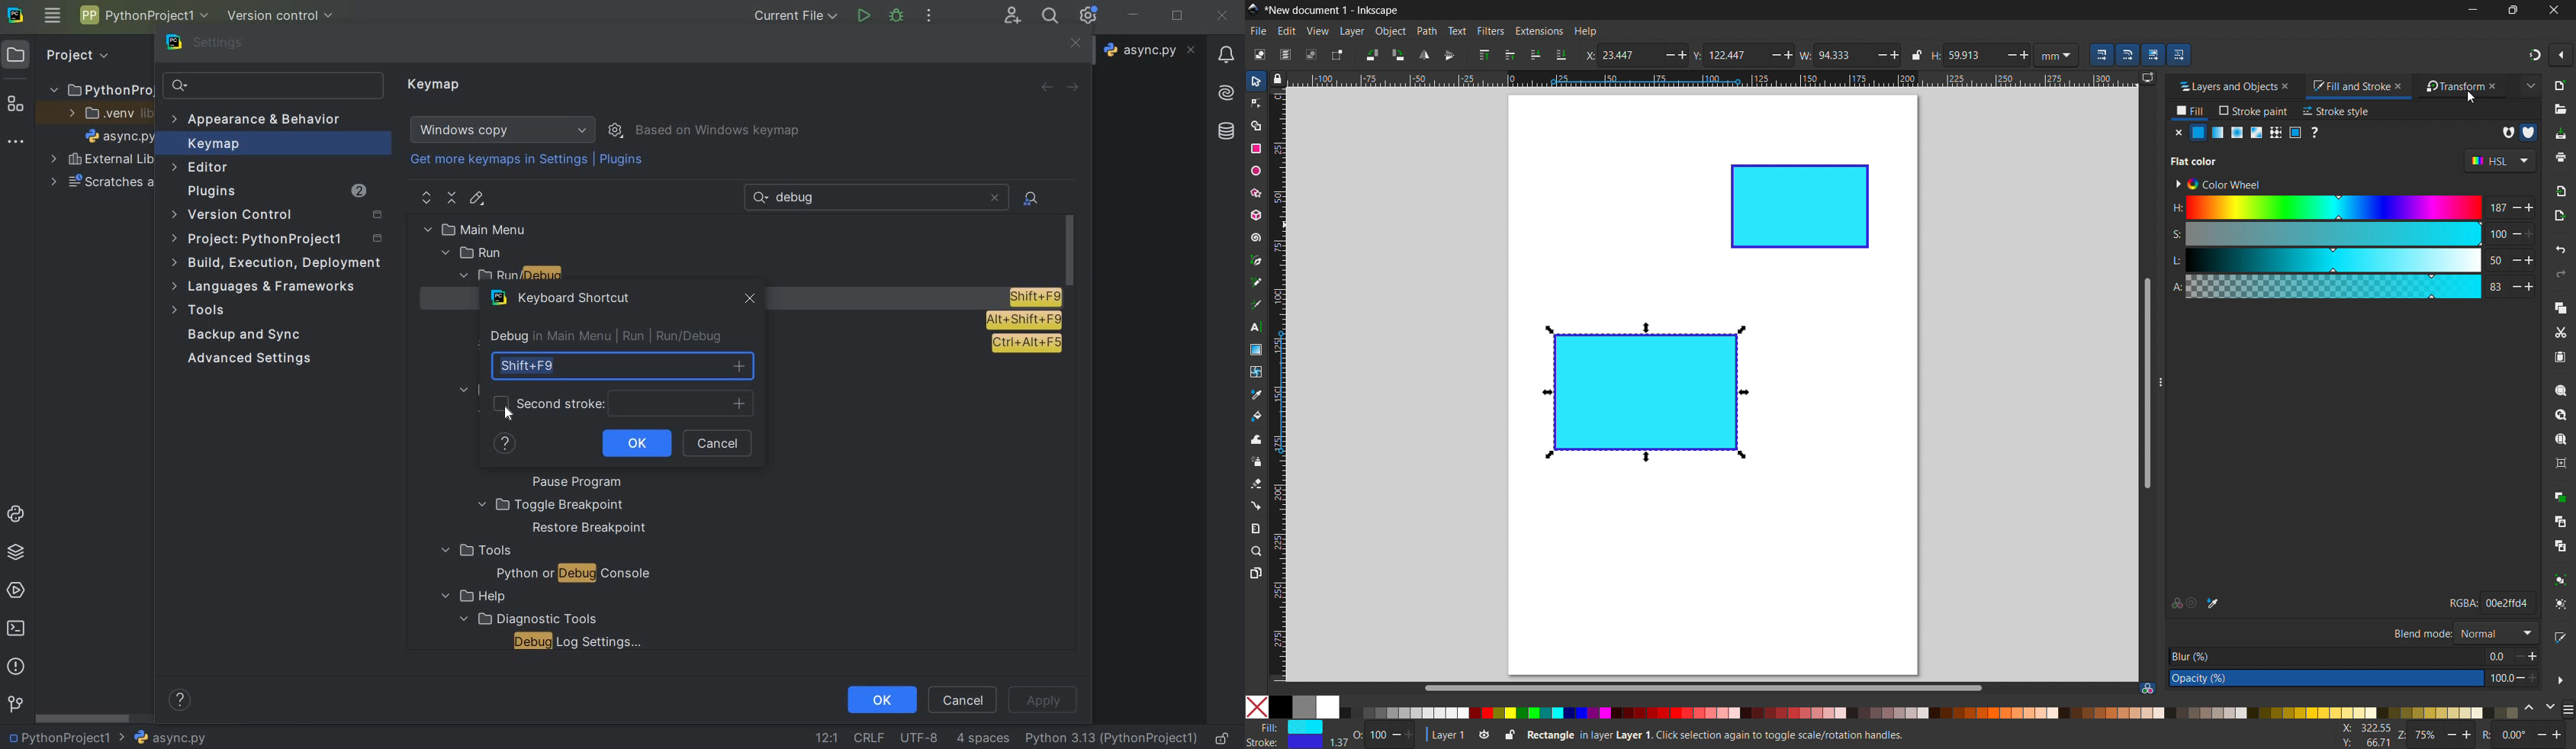  What do you see at coordinates (1450, 55) in the screenshot?
I see `flip vertically` at bounding box center [1450, 55].